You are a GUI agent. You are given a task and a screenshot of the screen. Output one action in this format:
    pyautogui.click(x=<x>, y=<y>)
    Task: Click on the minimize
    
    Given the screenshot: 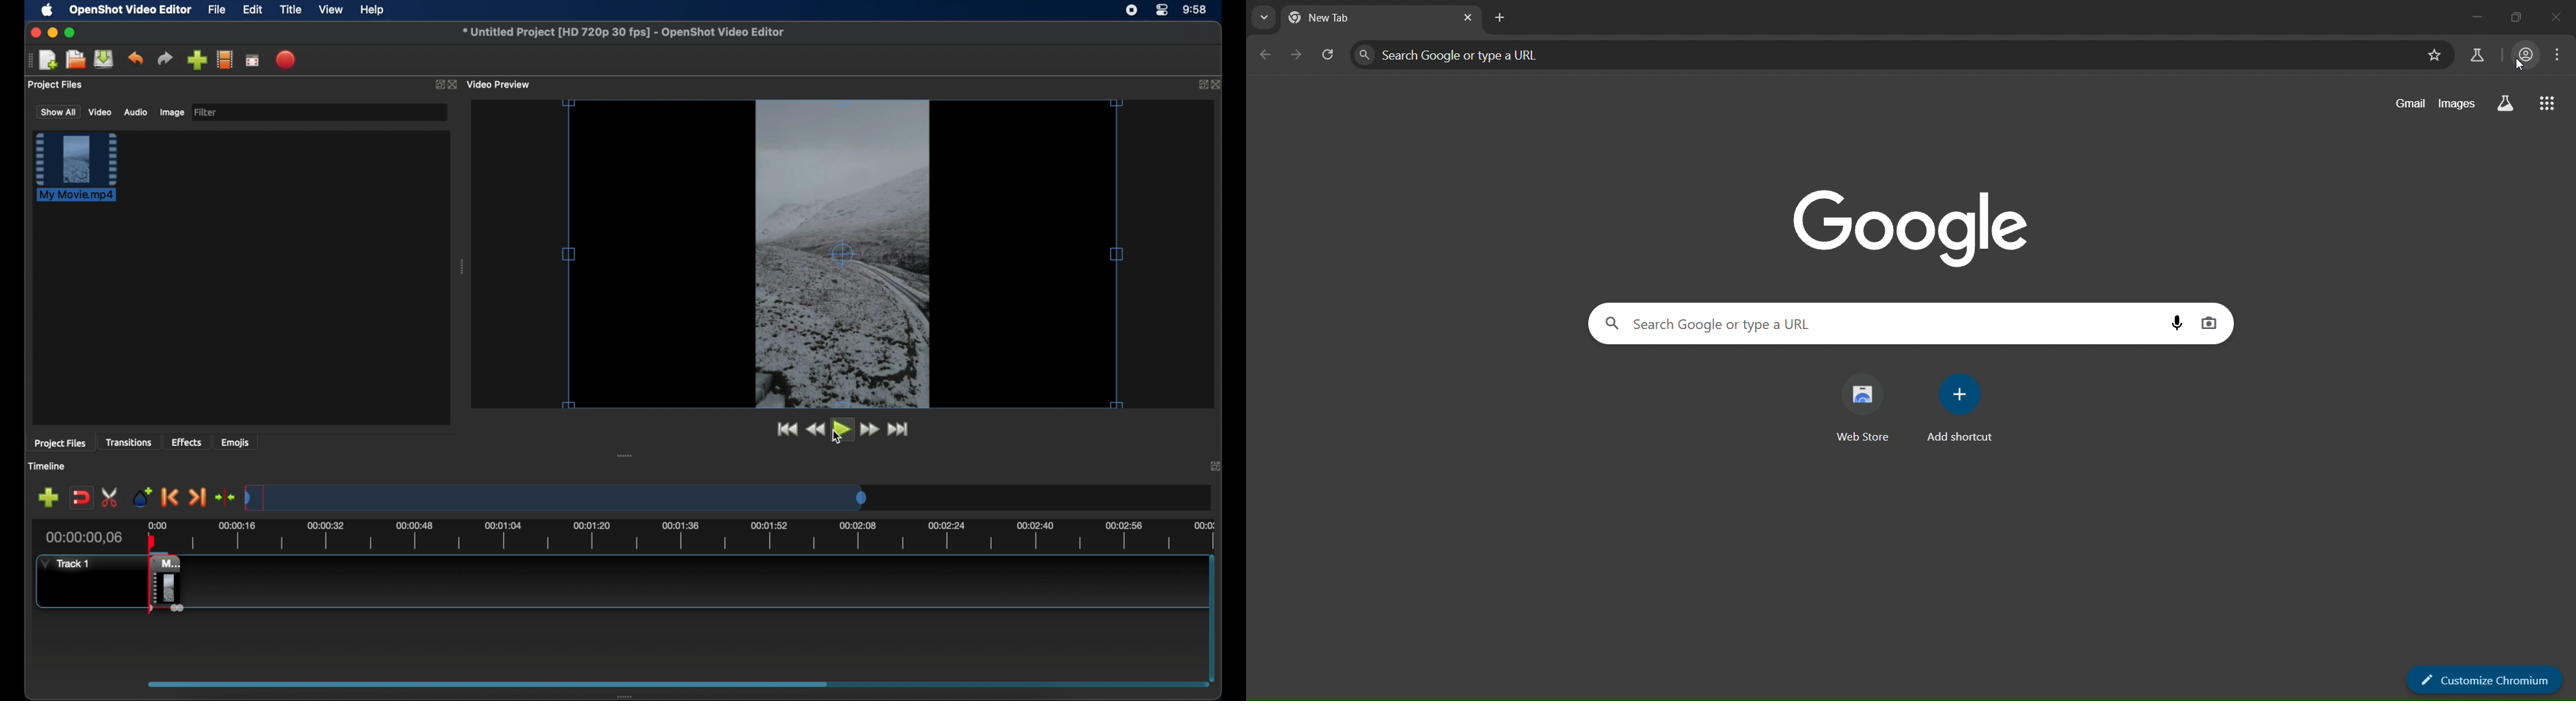 What is the action you would take?
    pyautogui.click(x=53, y=32)
    